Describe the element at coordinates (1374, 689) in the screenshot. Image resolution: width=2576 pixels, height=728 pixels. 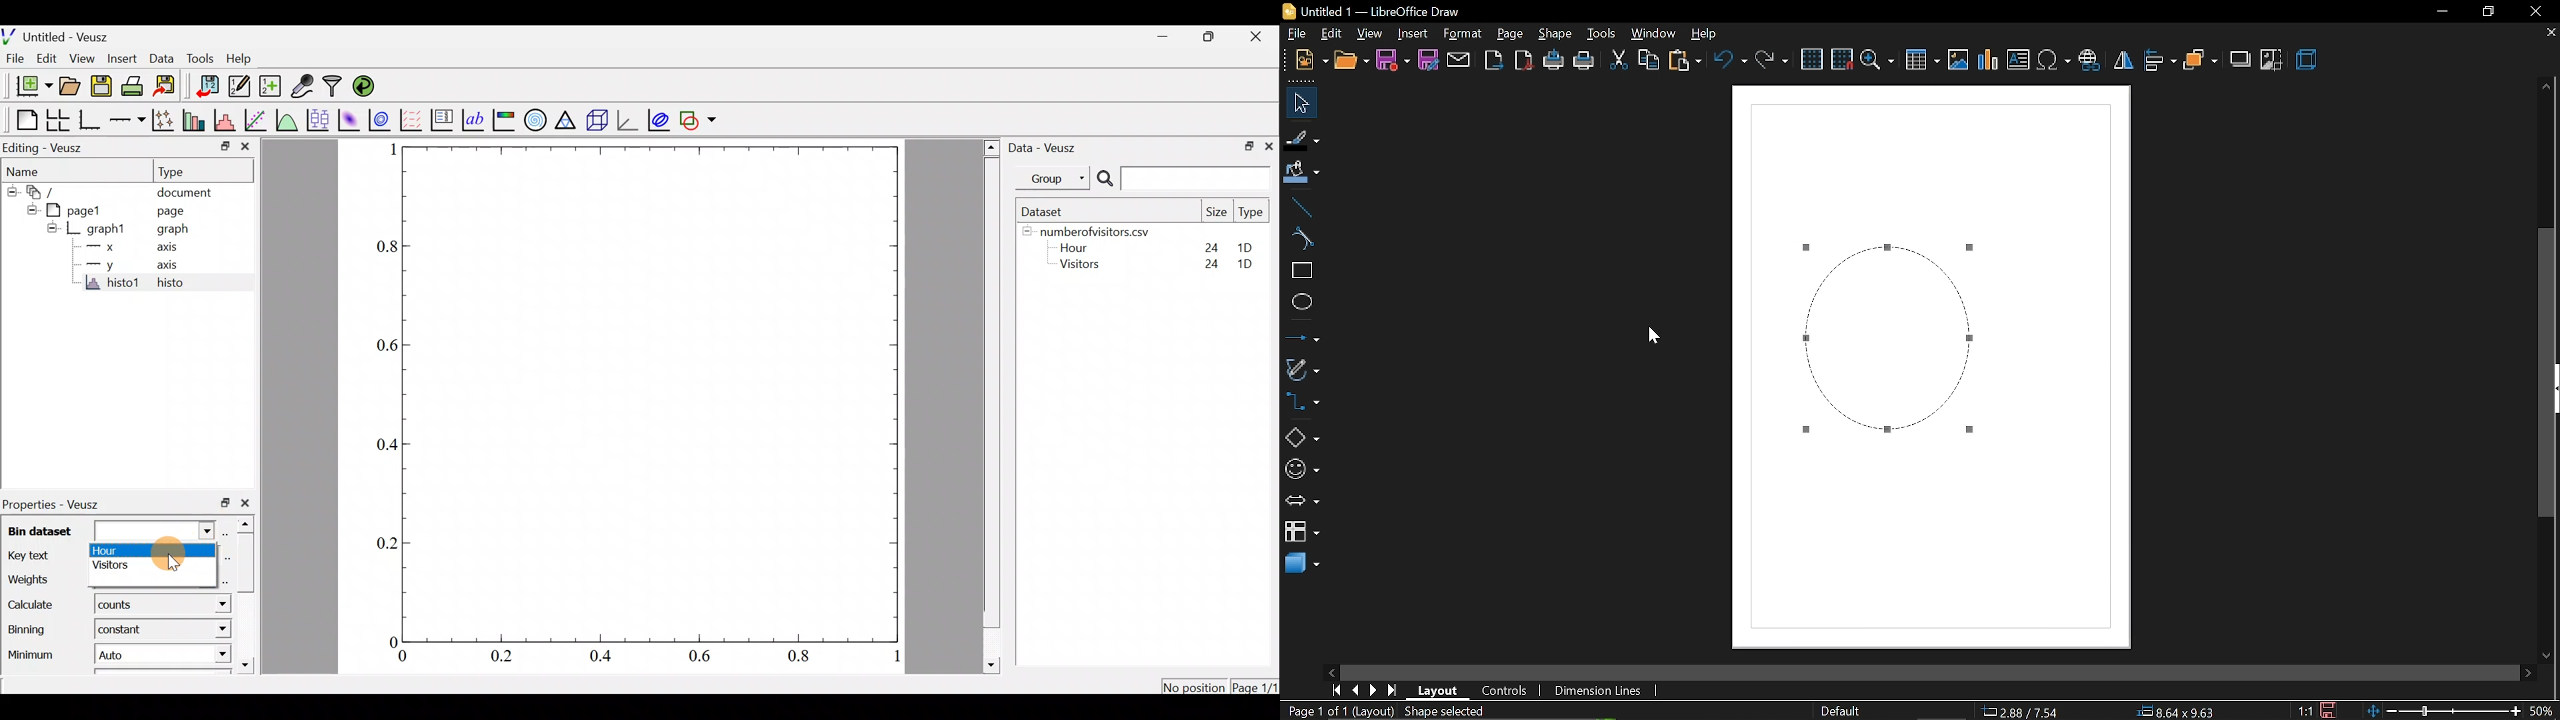
I see `next page` at that location.